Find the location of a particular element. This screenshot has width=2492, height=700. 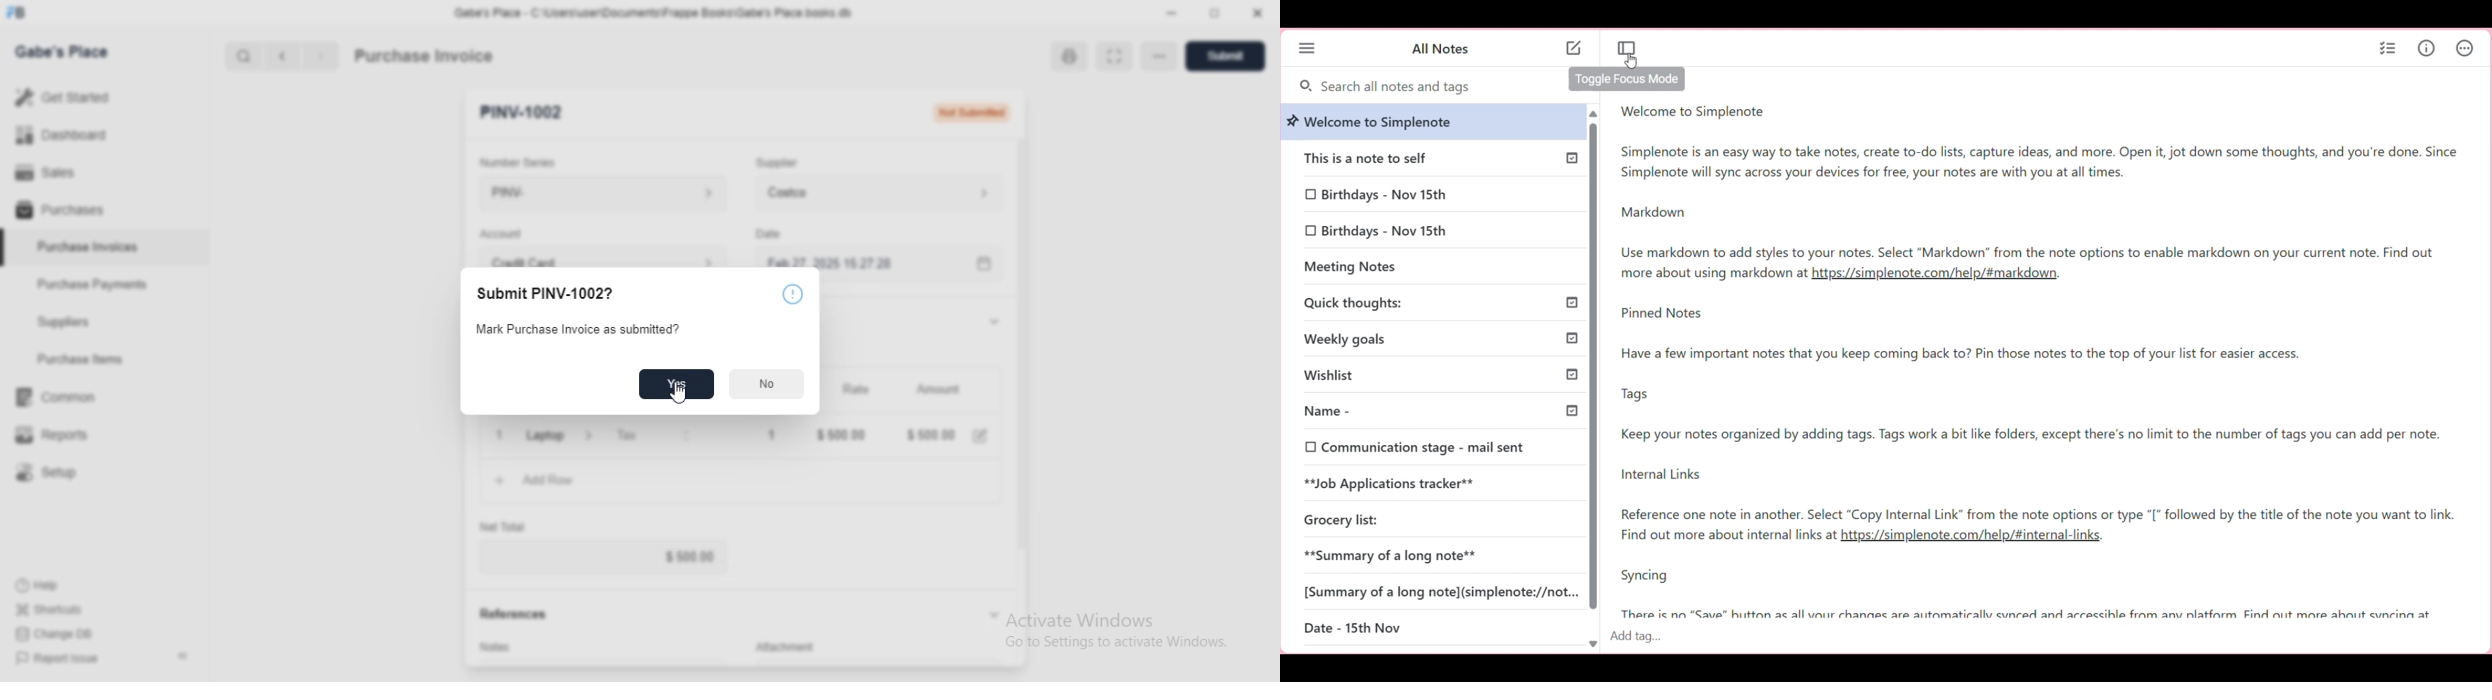

Collapse is located at coordinates (994, 321).